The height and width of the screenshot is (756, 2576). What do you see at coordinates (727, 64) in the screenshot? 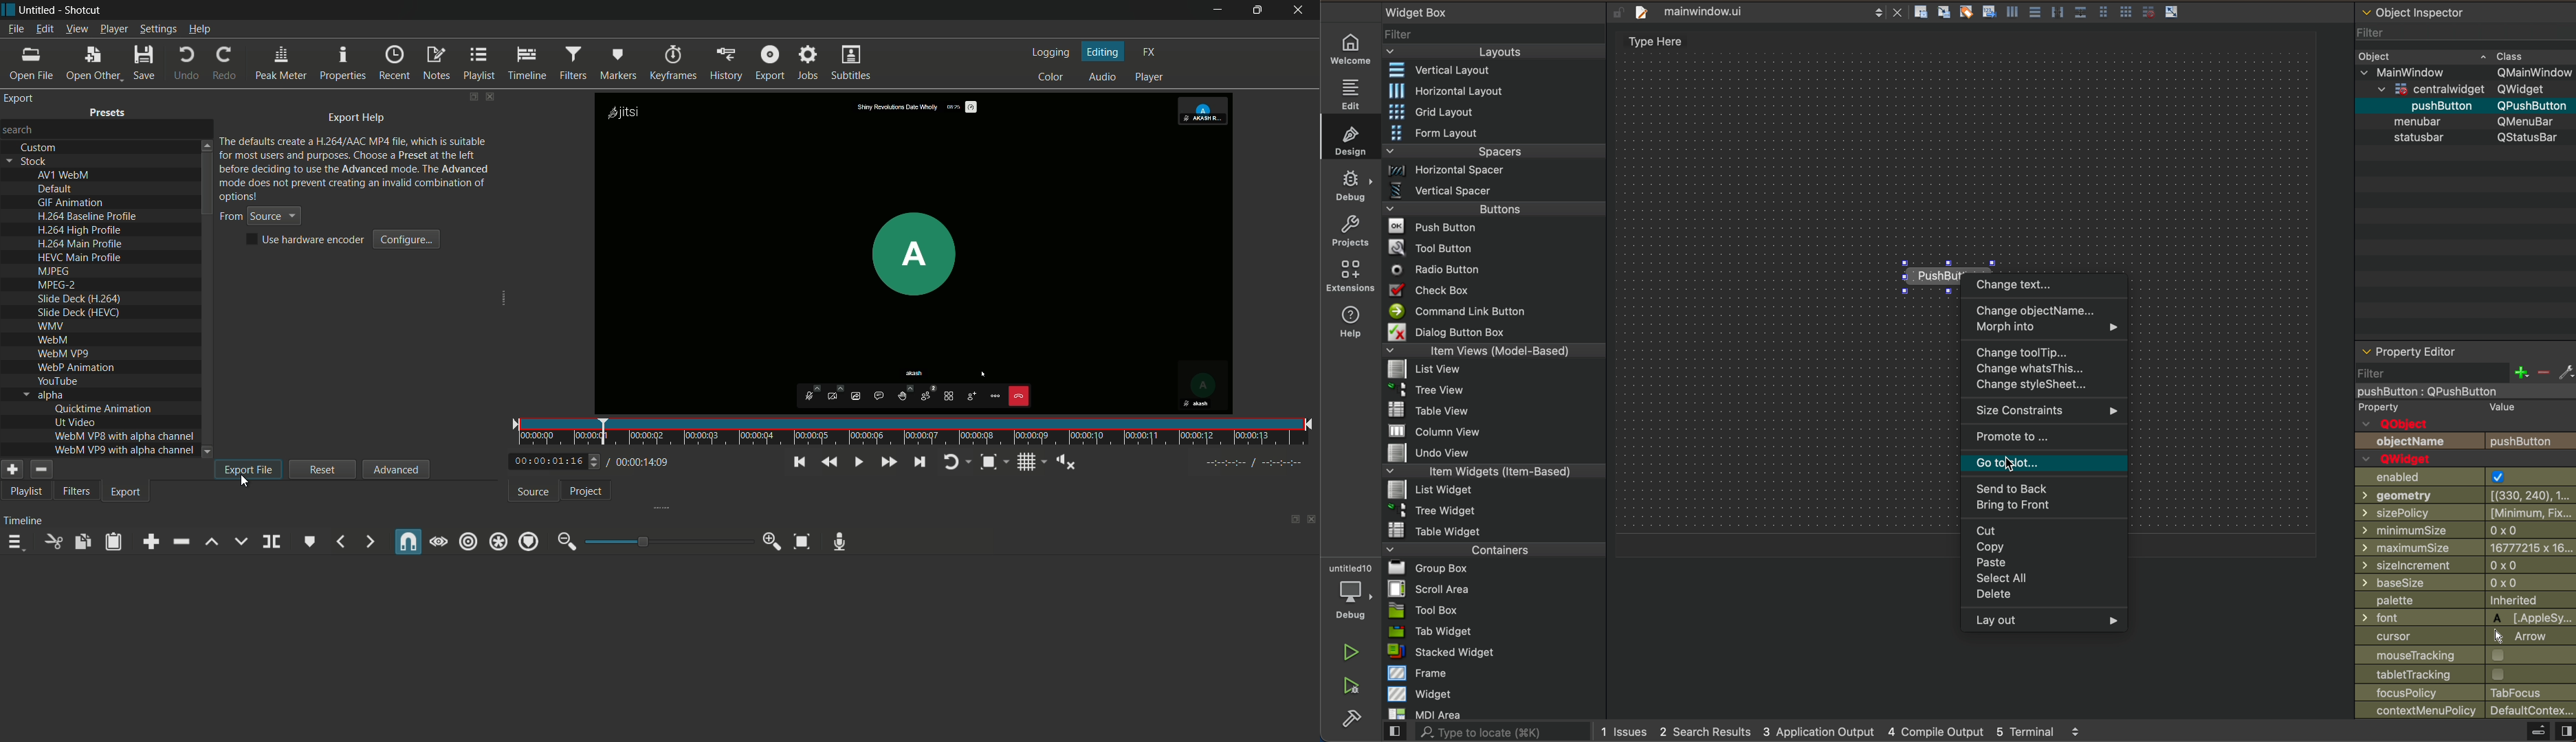
I see `export` at bounding box center [727, 64].